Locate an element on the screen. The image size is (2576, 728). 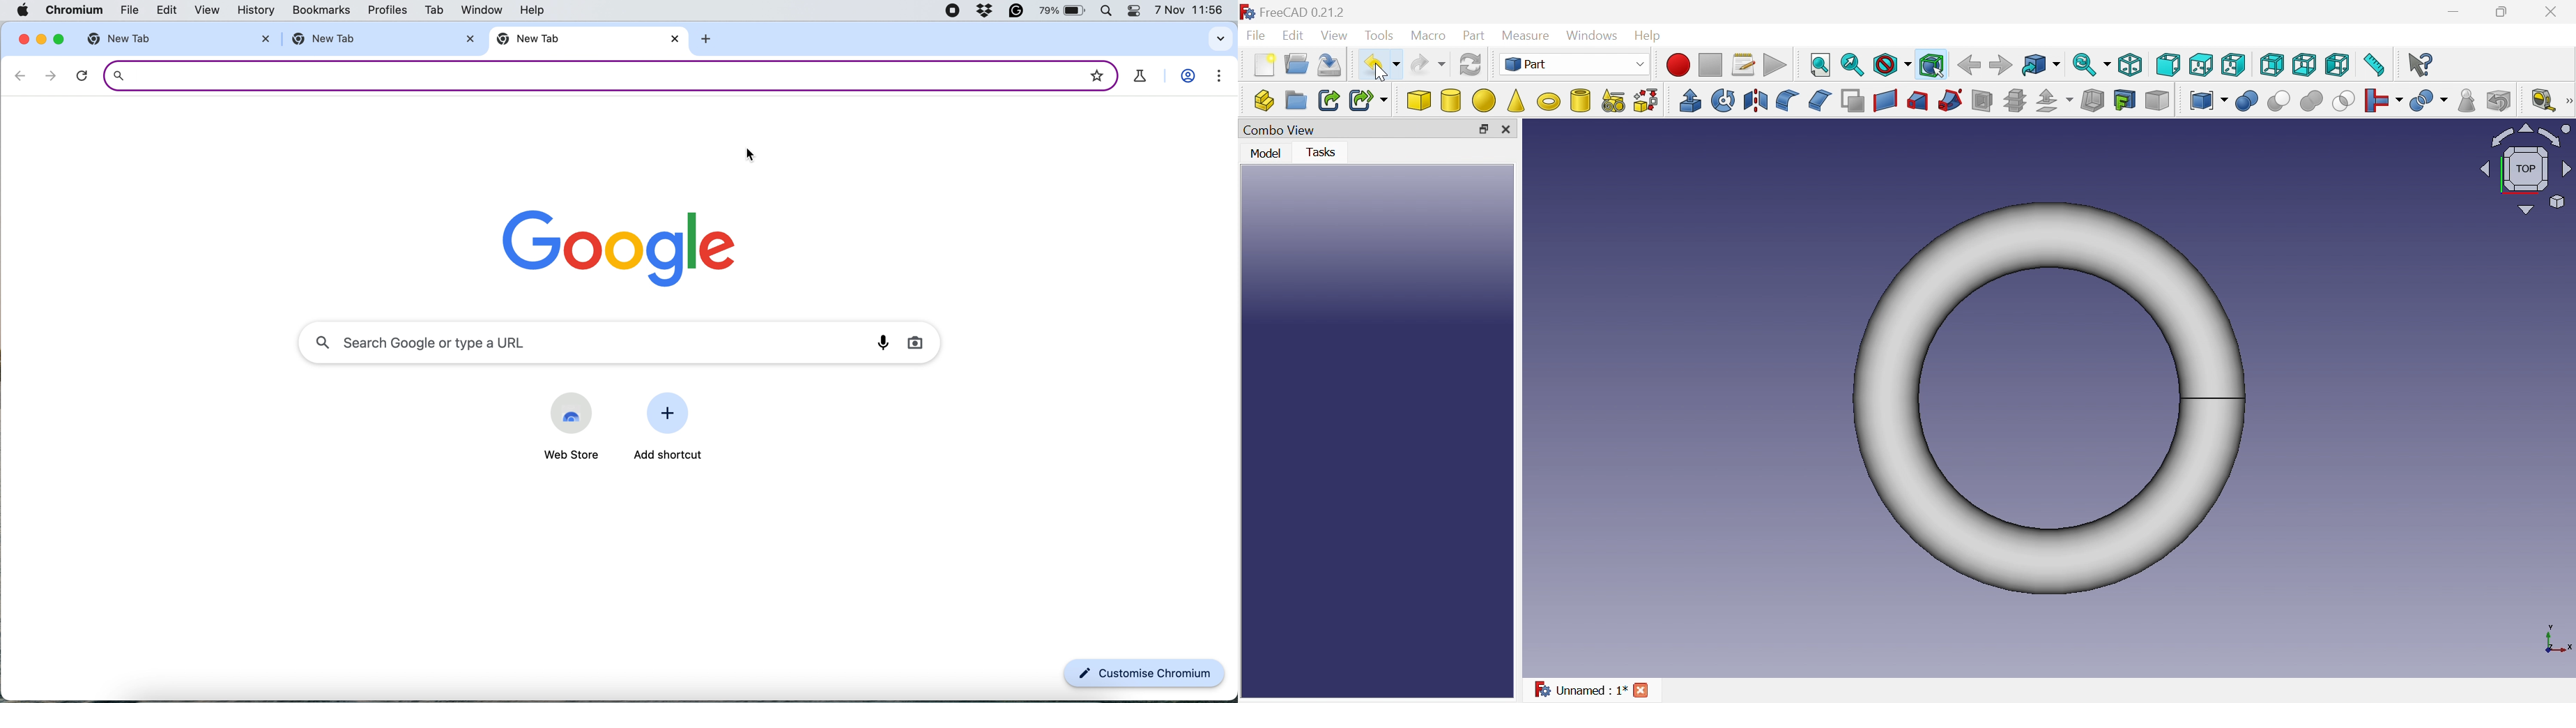
Extrude... is located at coordinates (1689, 100).